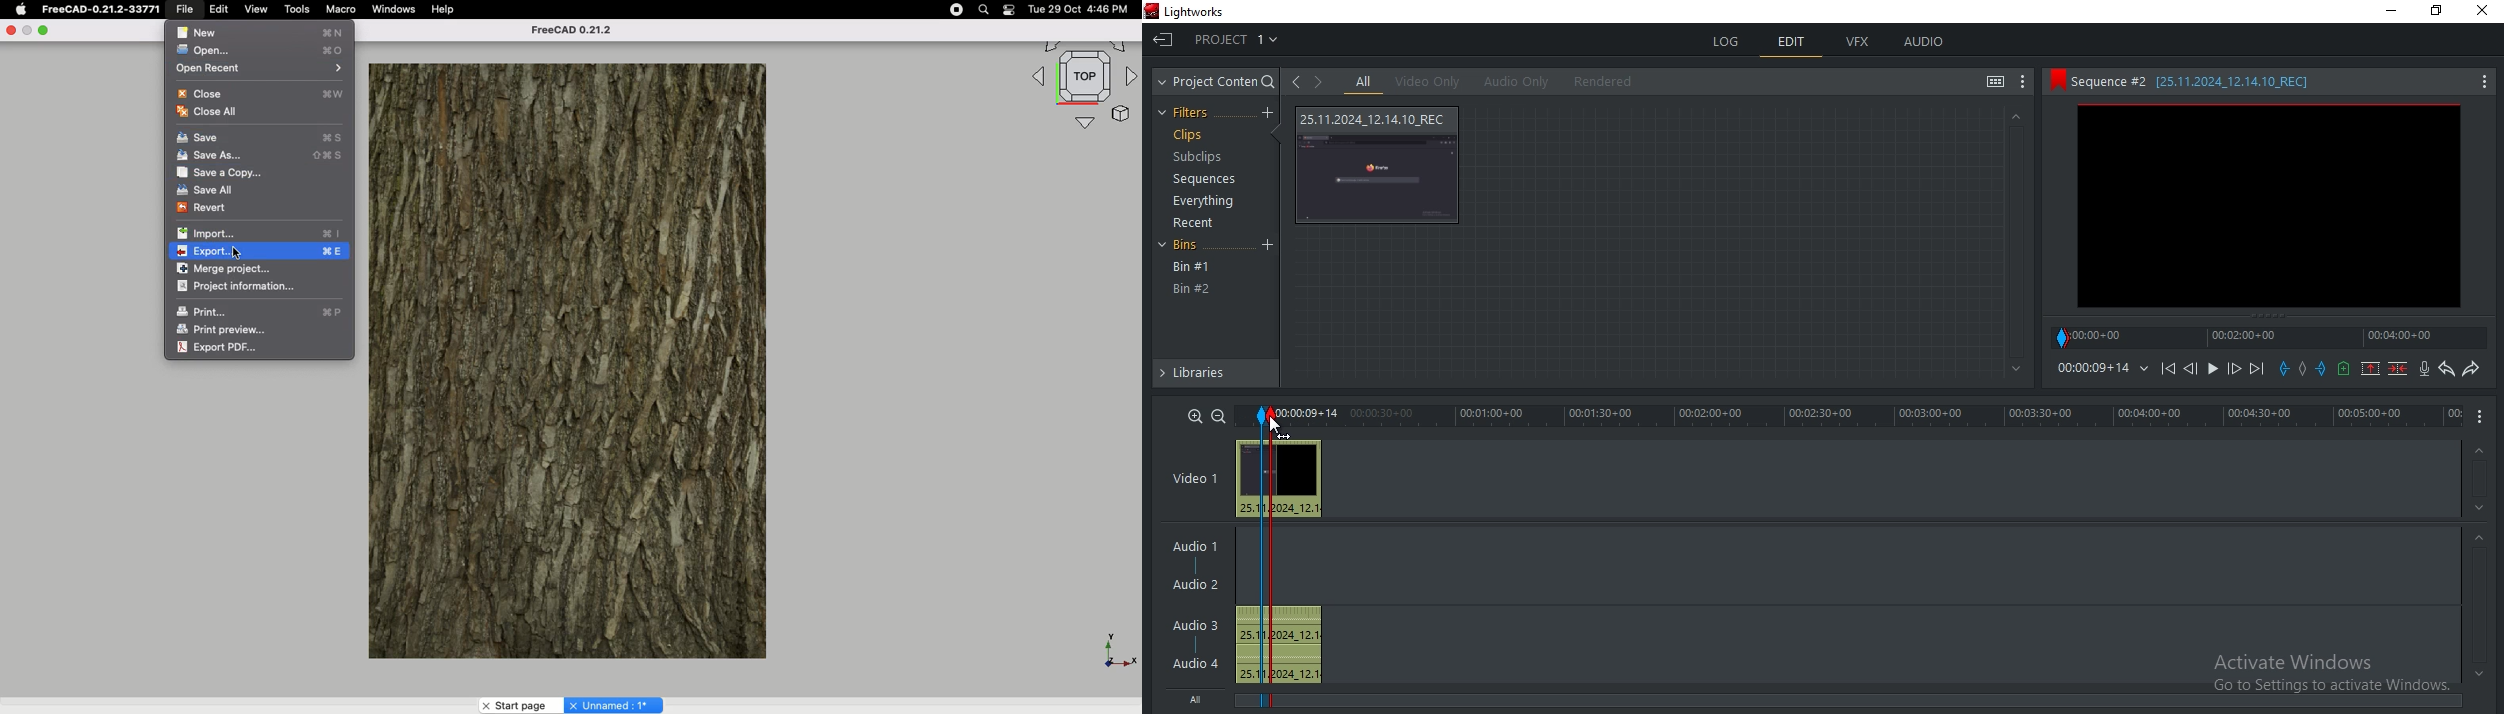 Image resolution: width=2520 pixels, height=728 pixels. What do you see at coordinates (1859, 42) in the screenshot?
I see `vfx` at bounding box center [1859, 42].